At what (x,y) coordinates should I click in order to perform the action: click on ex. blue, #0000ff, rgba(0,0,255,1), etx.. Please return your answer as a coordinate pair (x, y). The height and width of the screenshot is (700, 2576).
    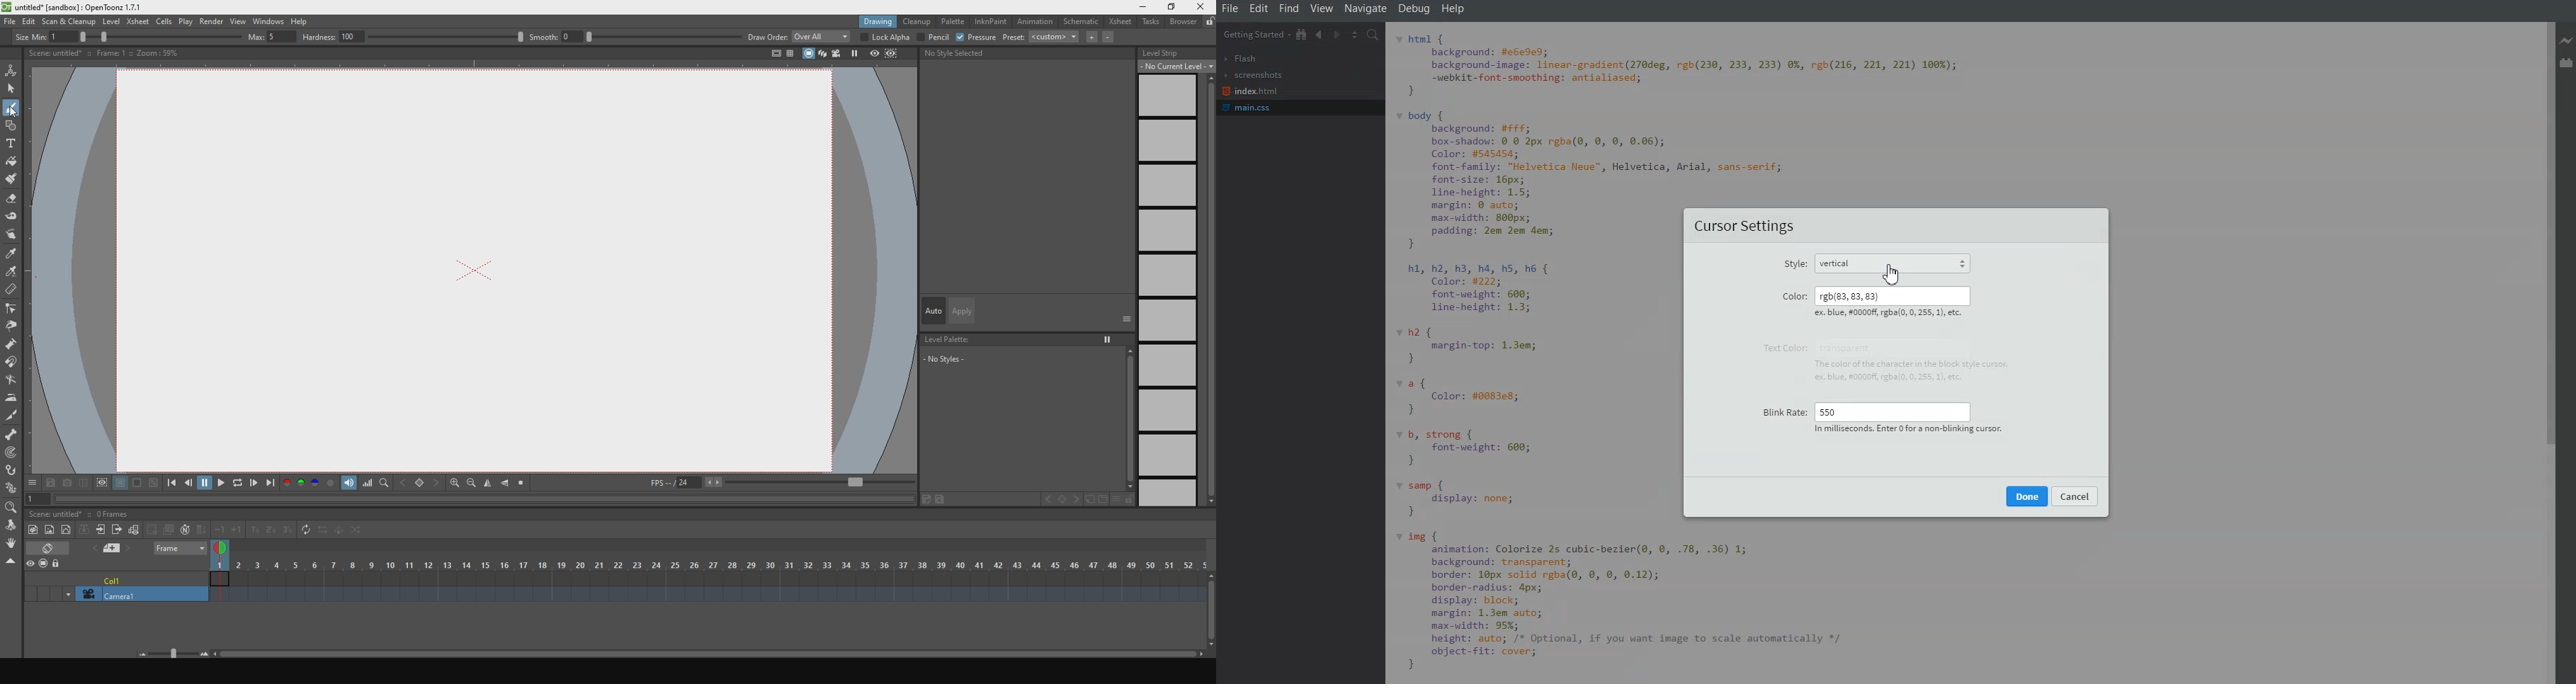
    Looking at the image, I should click on (1889, 315).